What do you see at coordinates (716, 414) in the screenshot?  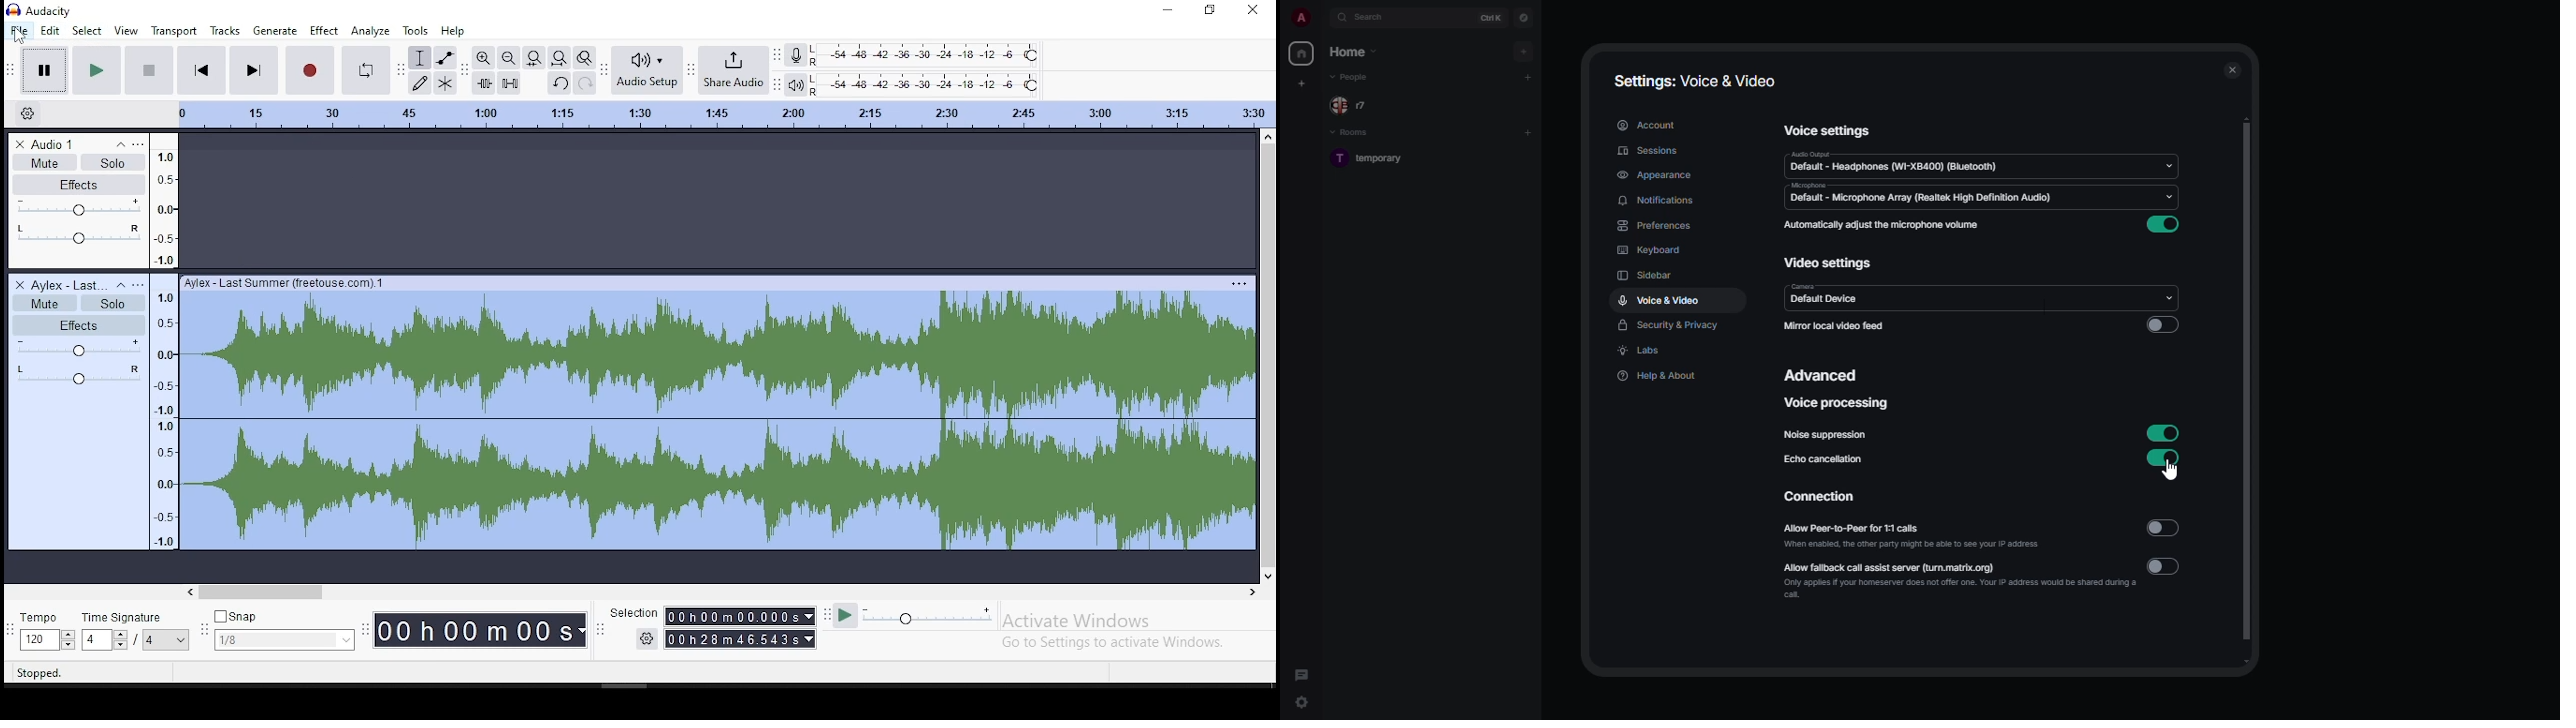 I see `audio track` at bounding box center [716, 414].